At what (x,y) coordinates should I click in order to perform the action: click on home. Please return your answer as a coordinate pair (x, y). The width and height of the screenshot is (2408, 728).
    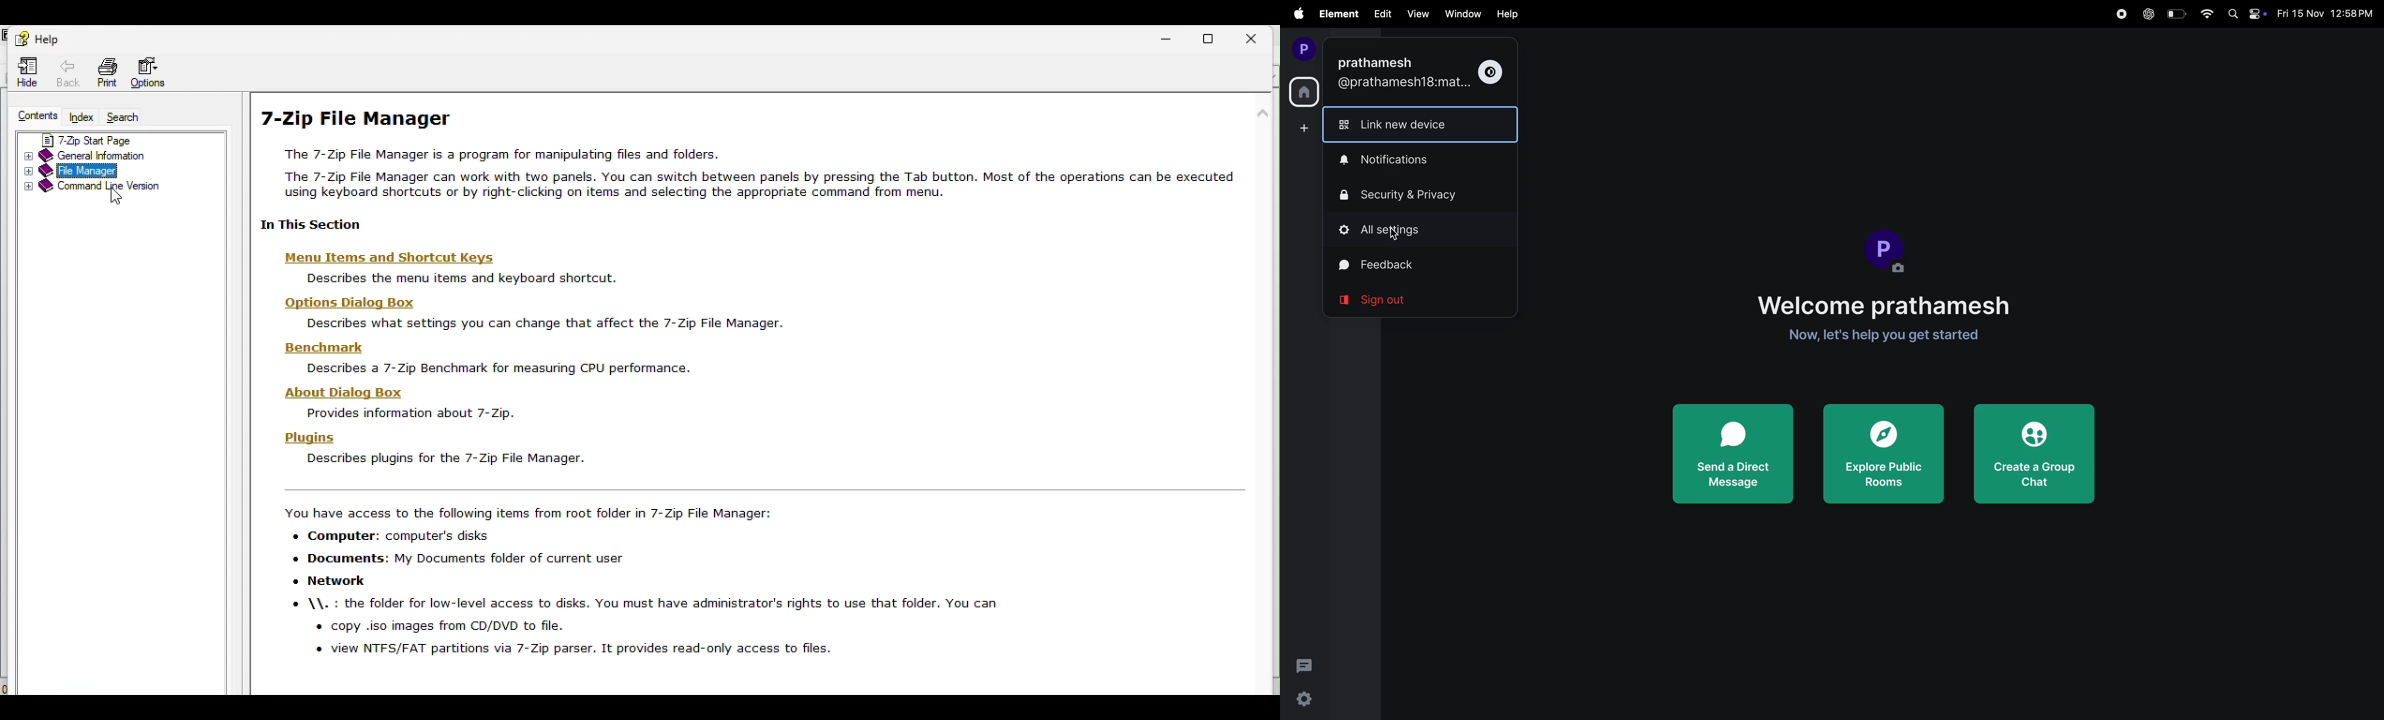
    Looking at the image, I should click on (1302, 92).